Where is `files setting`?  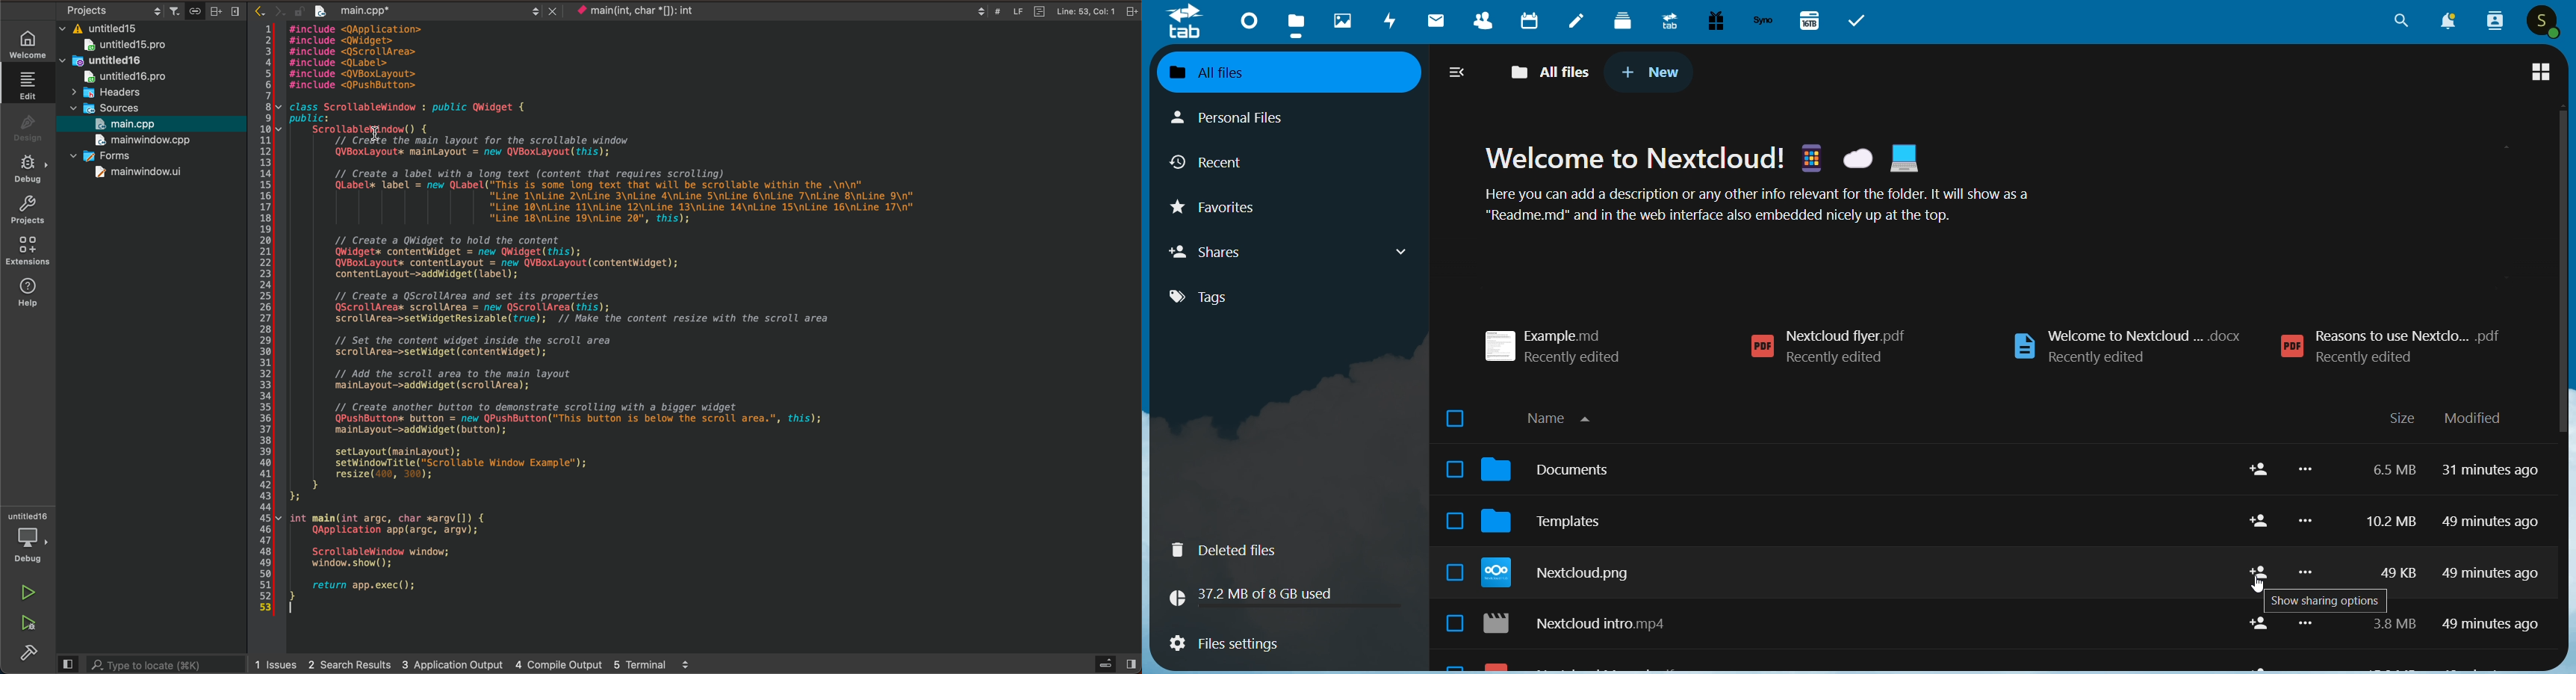
files setting is located at coordinates (1223, 646).